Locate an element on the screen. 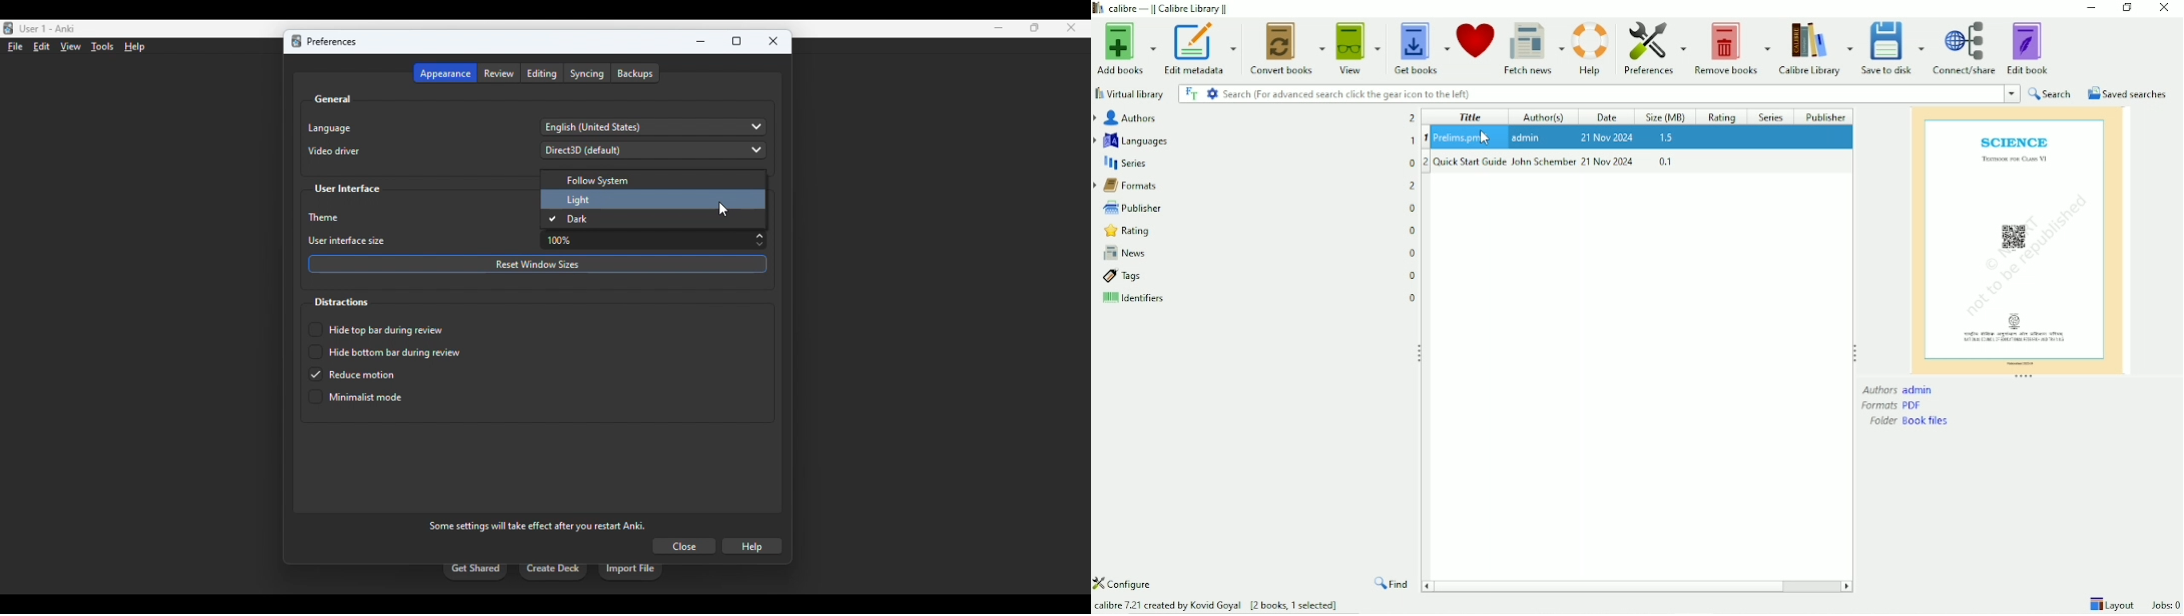  file is located at coordinates (15, 47).